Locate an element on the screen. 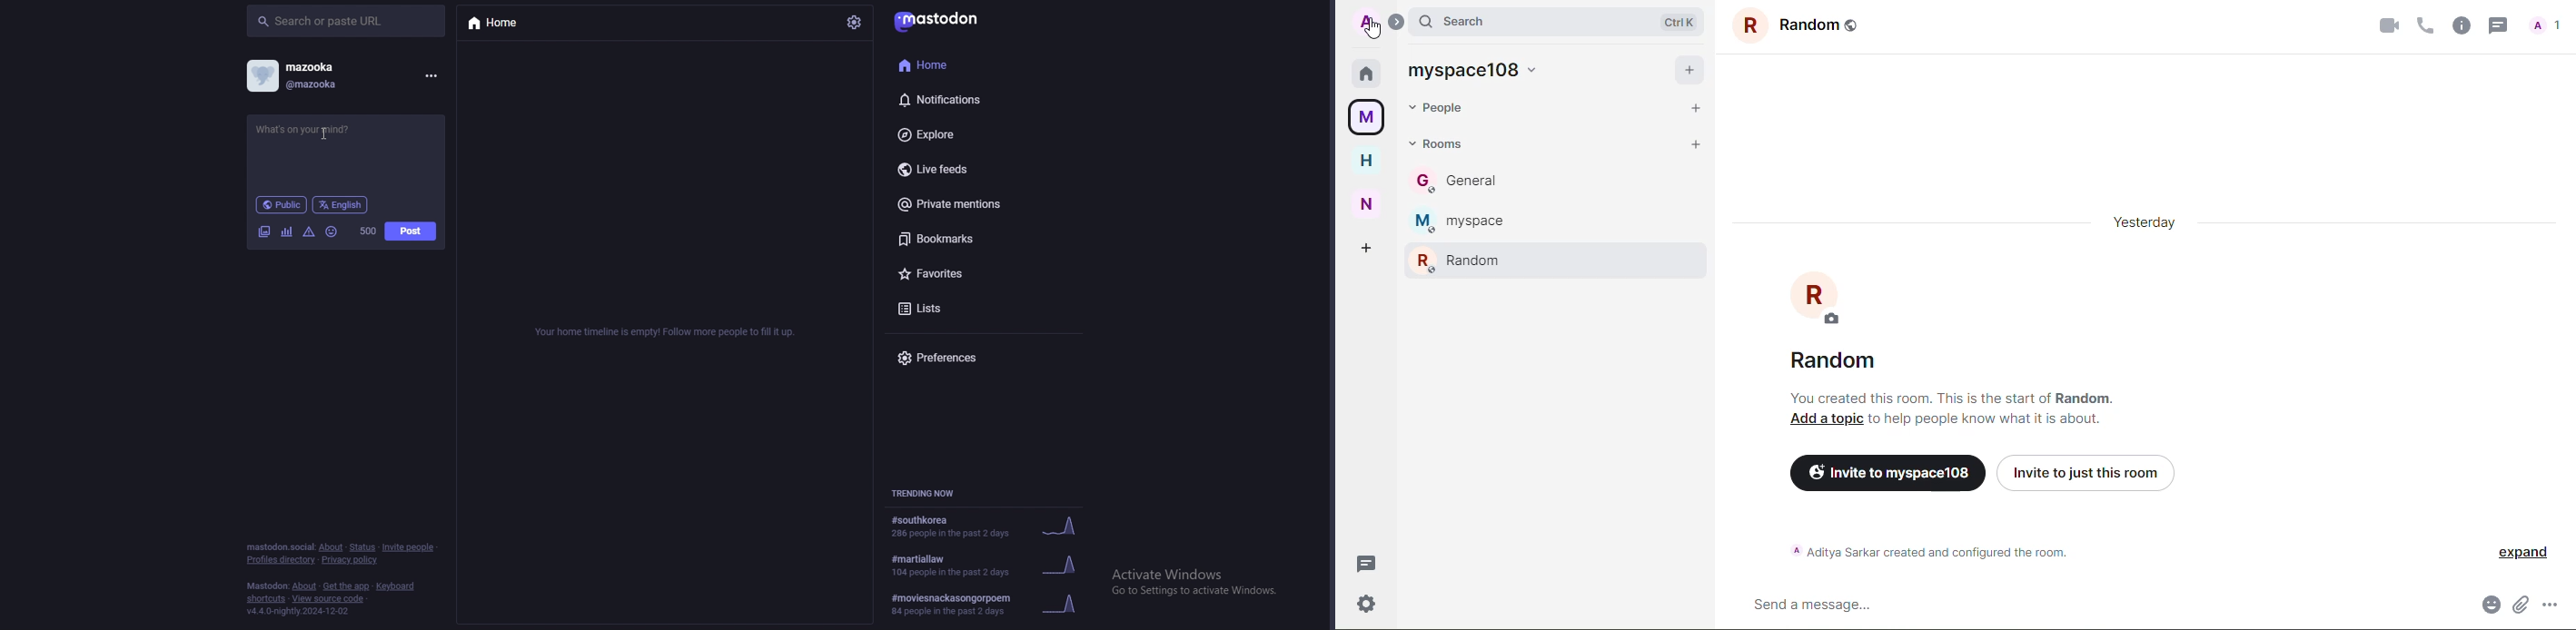  space is located at coordinates (1474, 71).